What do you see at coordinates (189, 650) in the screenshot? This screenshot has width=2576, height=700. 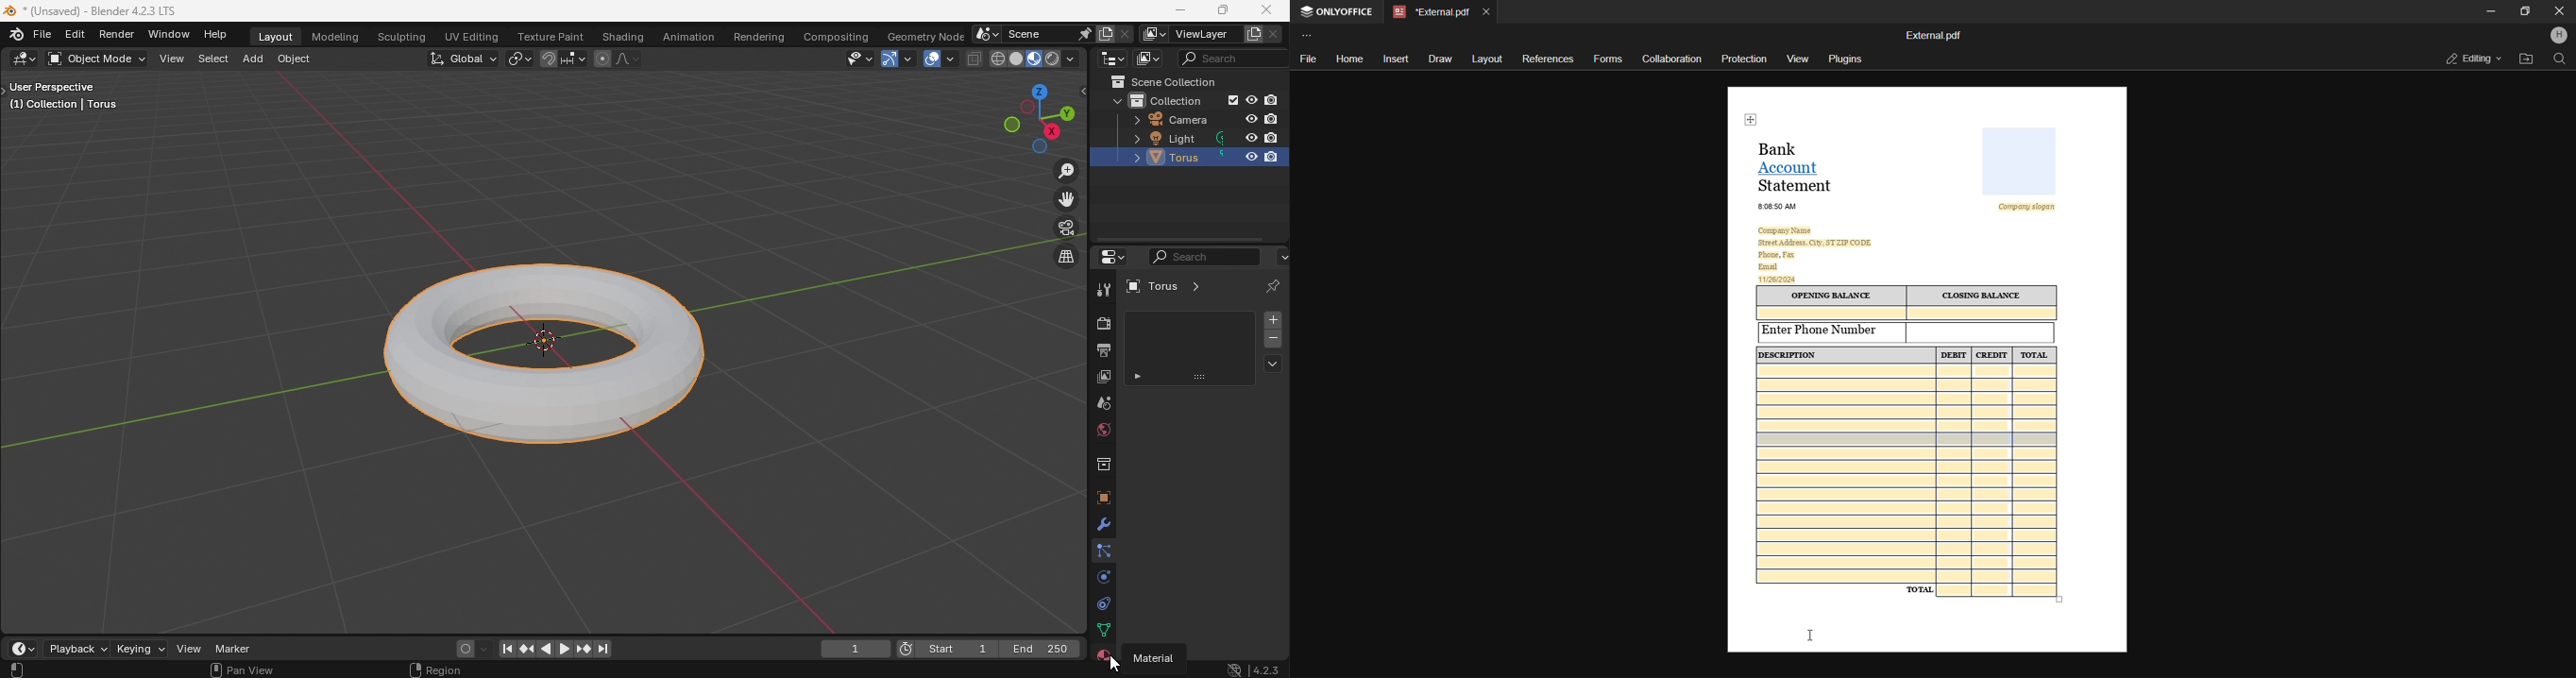 I see `View` at bounding box center [189, 650].